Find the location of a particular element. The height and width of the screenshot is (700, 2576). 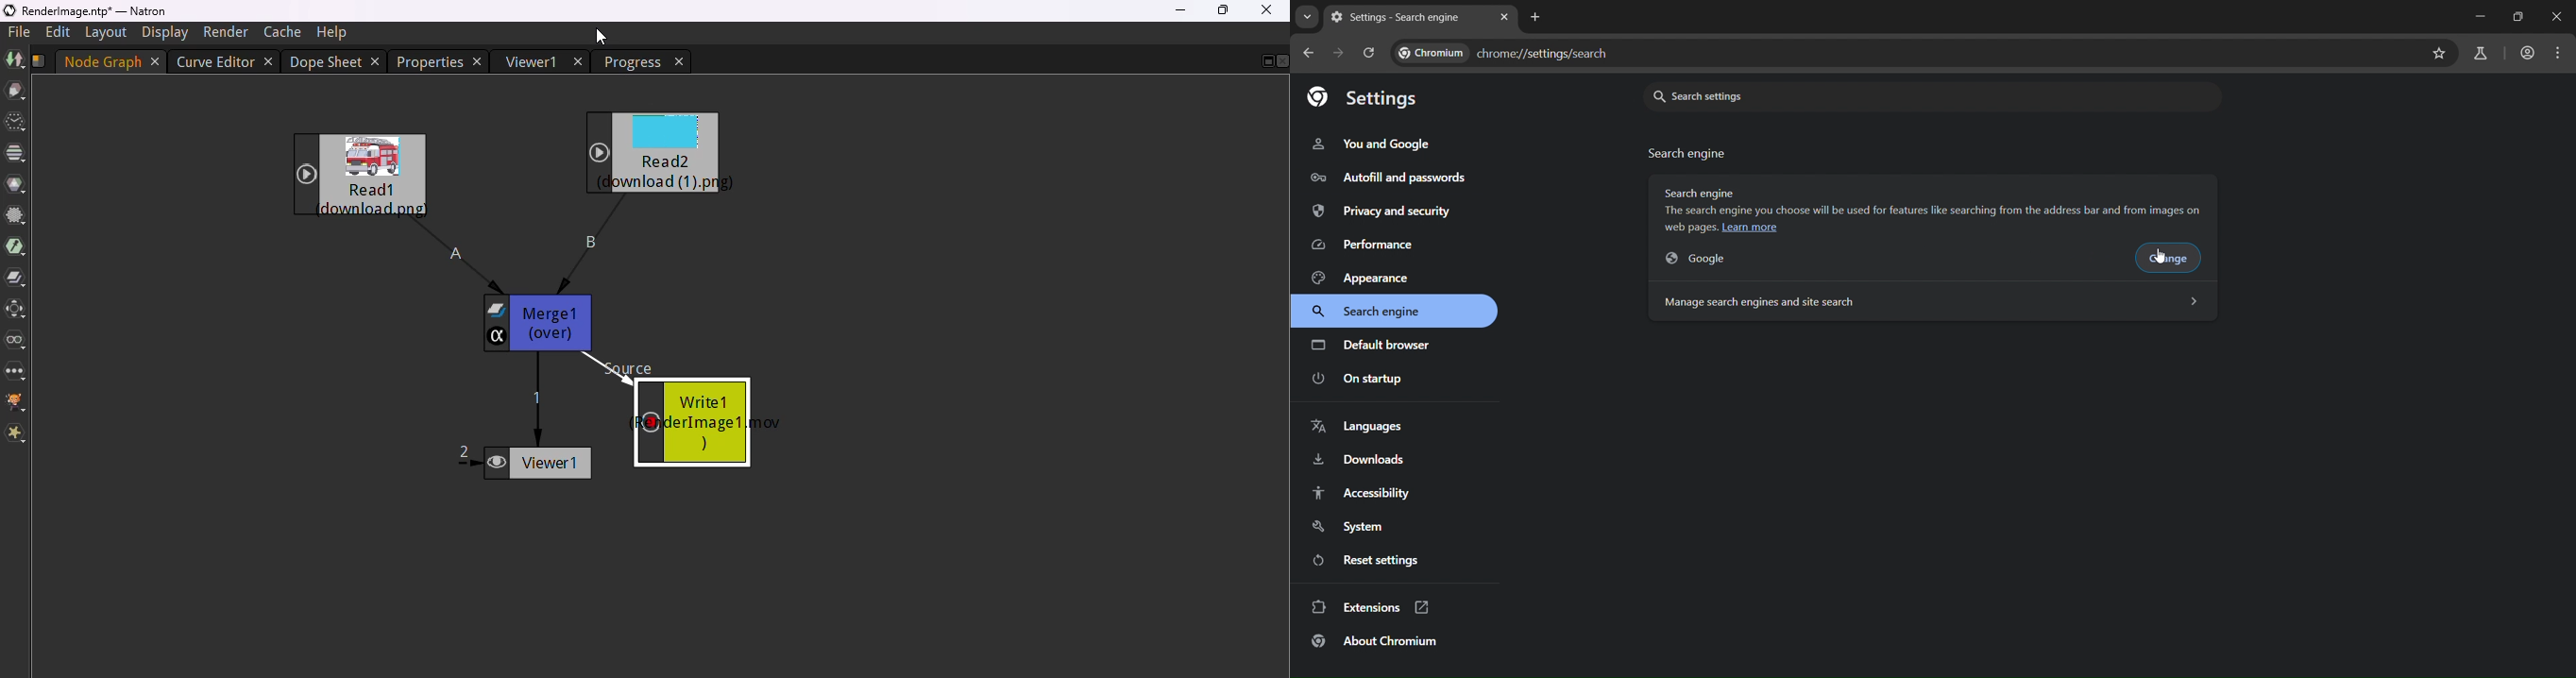

bookmark page is located at coordinates (2440, 53).